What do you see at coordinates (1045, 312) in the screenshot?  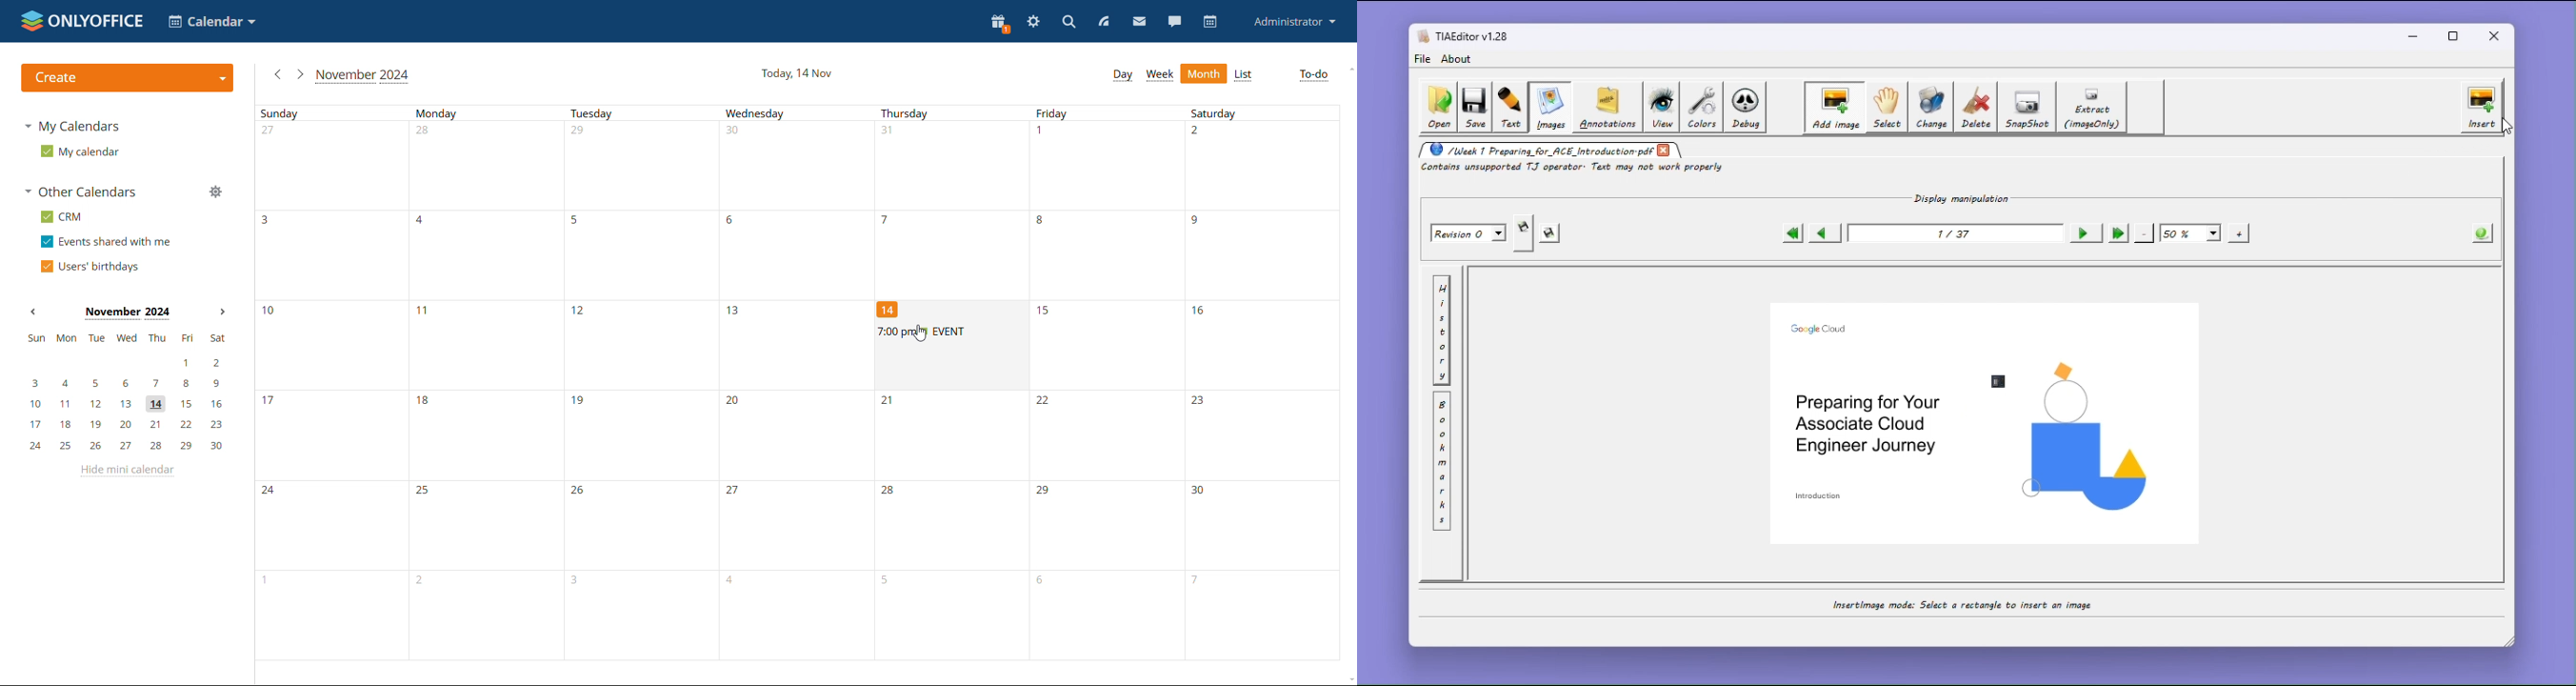 I see `number` at bounding box center [1045, 312].